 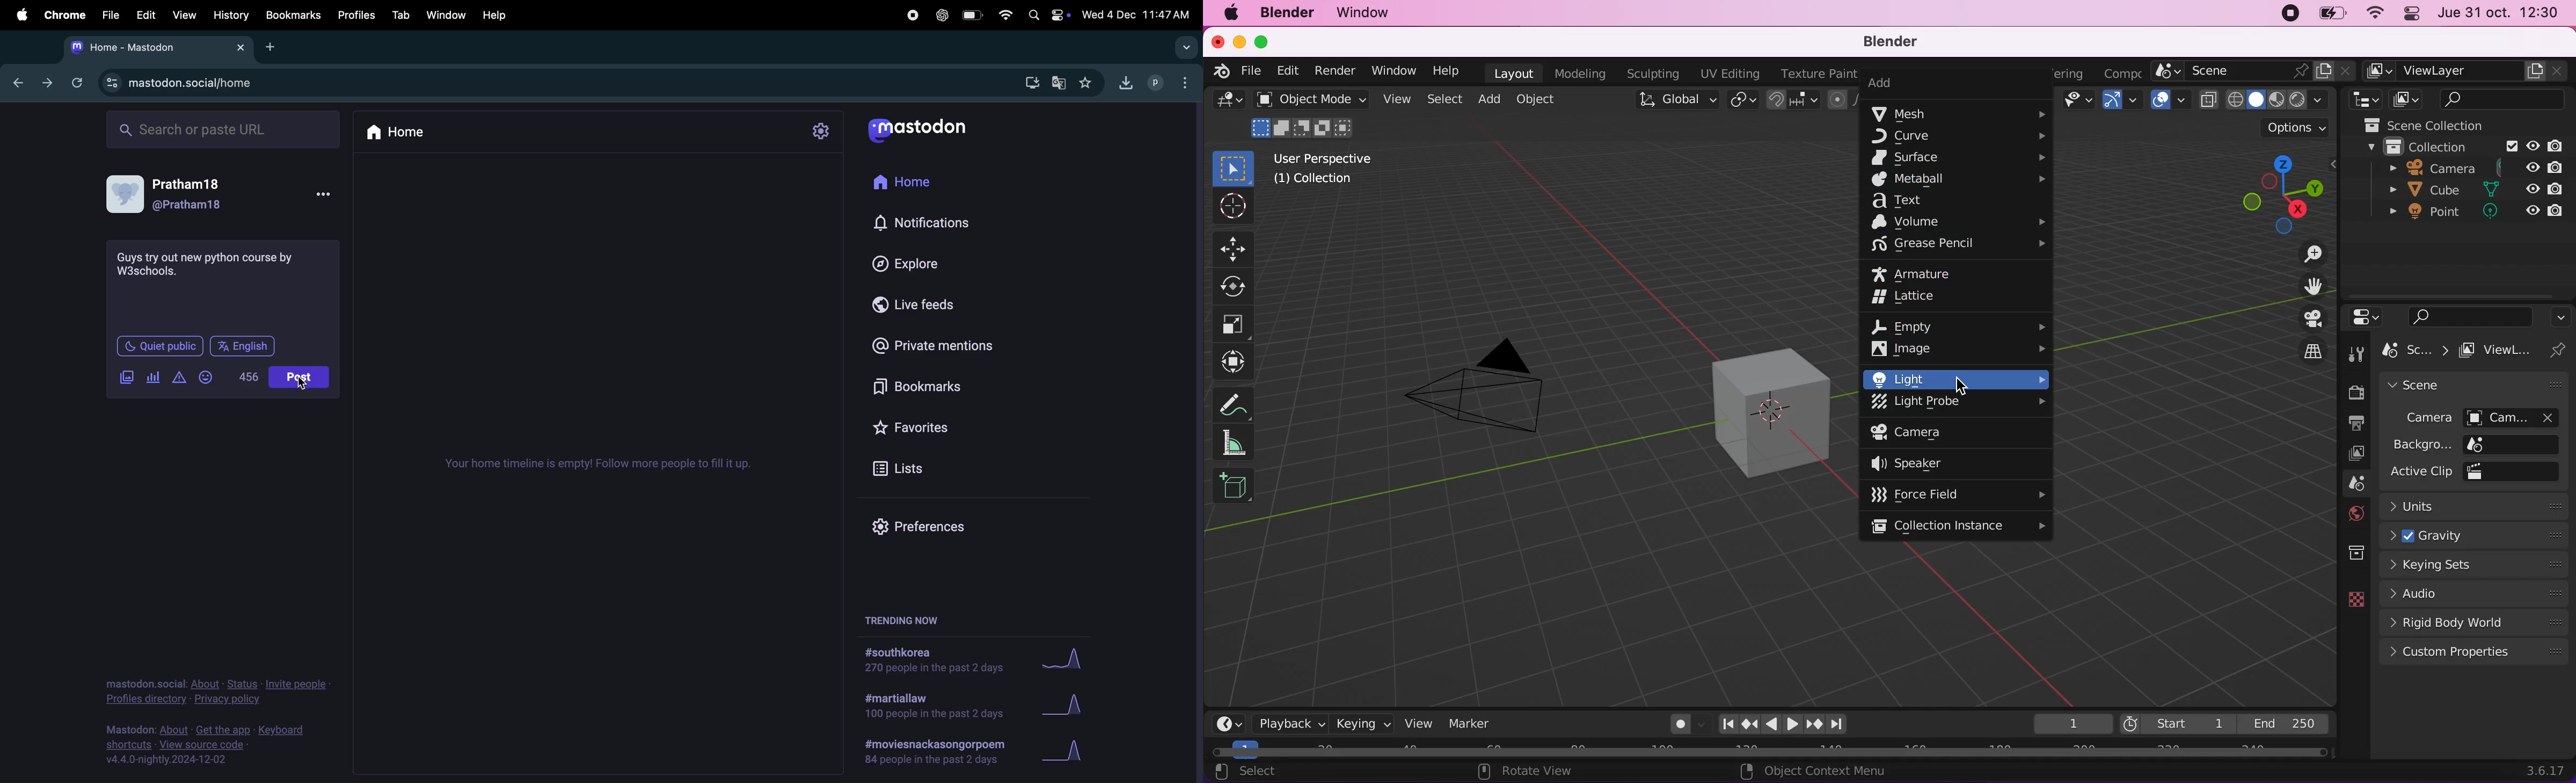 What do you see at coordinates (940, 15) in the screenshot?
I see `Chatgpt` at bounding box center [940, 15].